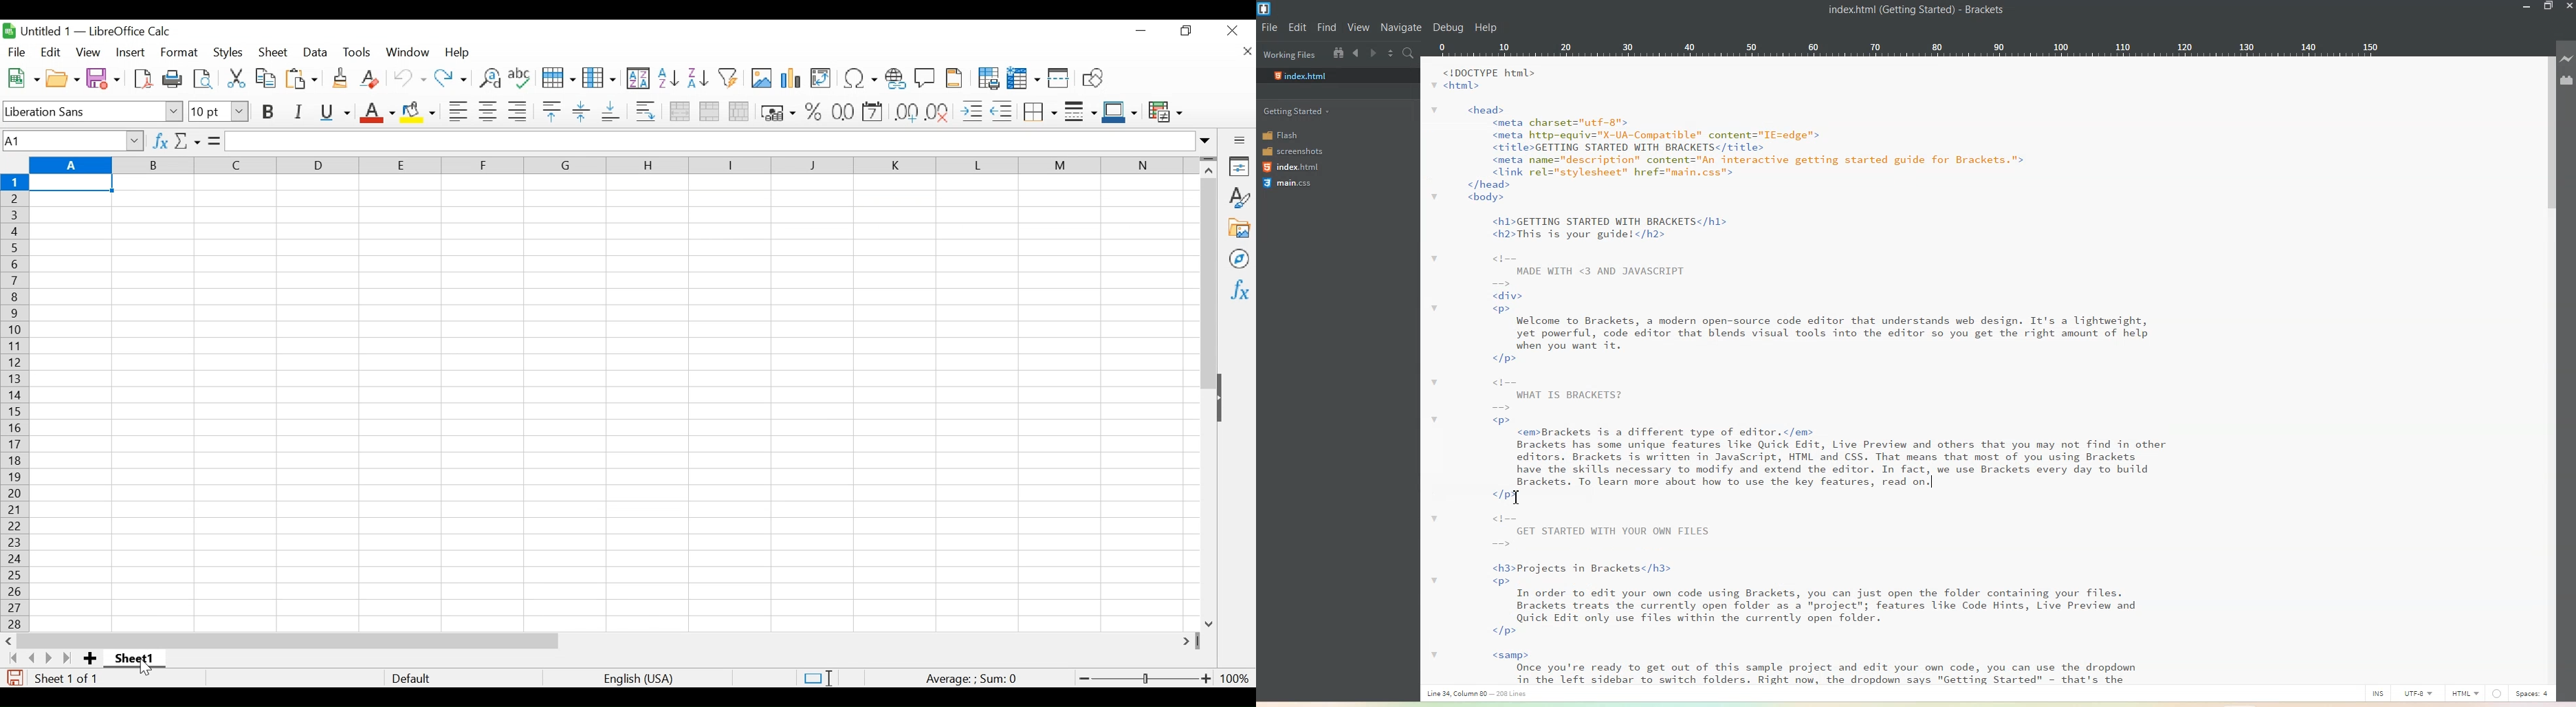 This screenshot has width=2576, height=728. I want to click on Logo, so click(1266, 8).